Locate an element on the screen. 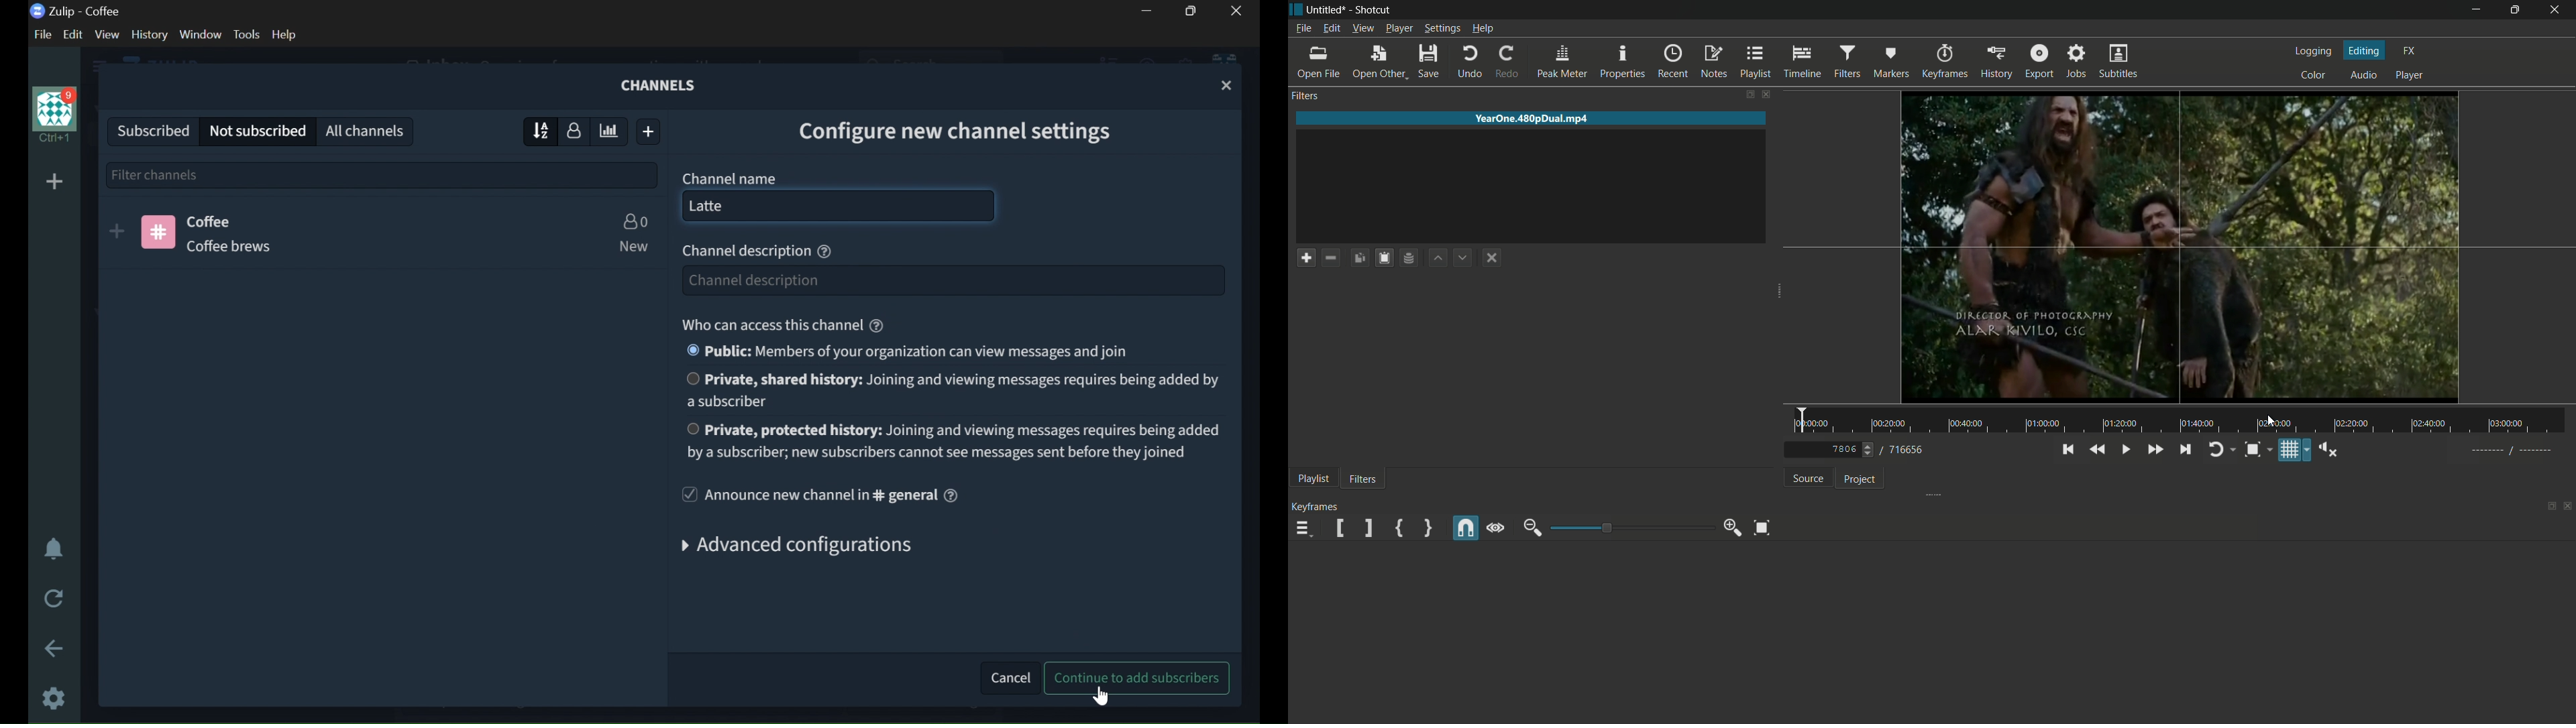 This screenshot has width=2576, height=728. file is located at coordinates (40, 34).